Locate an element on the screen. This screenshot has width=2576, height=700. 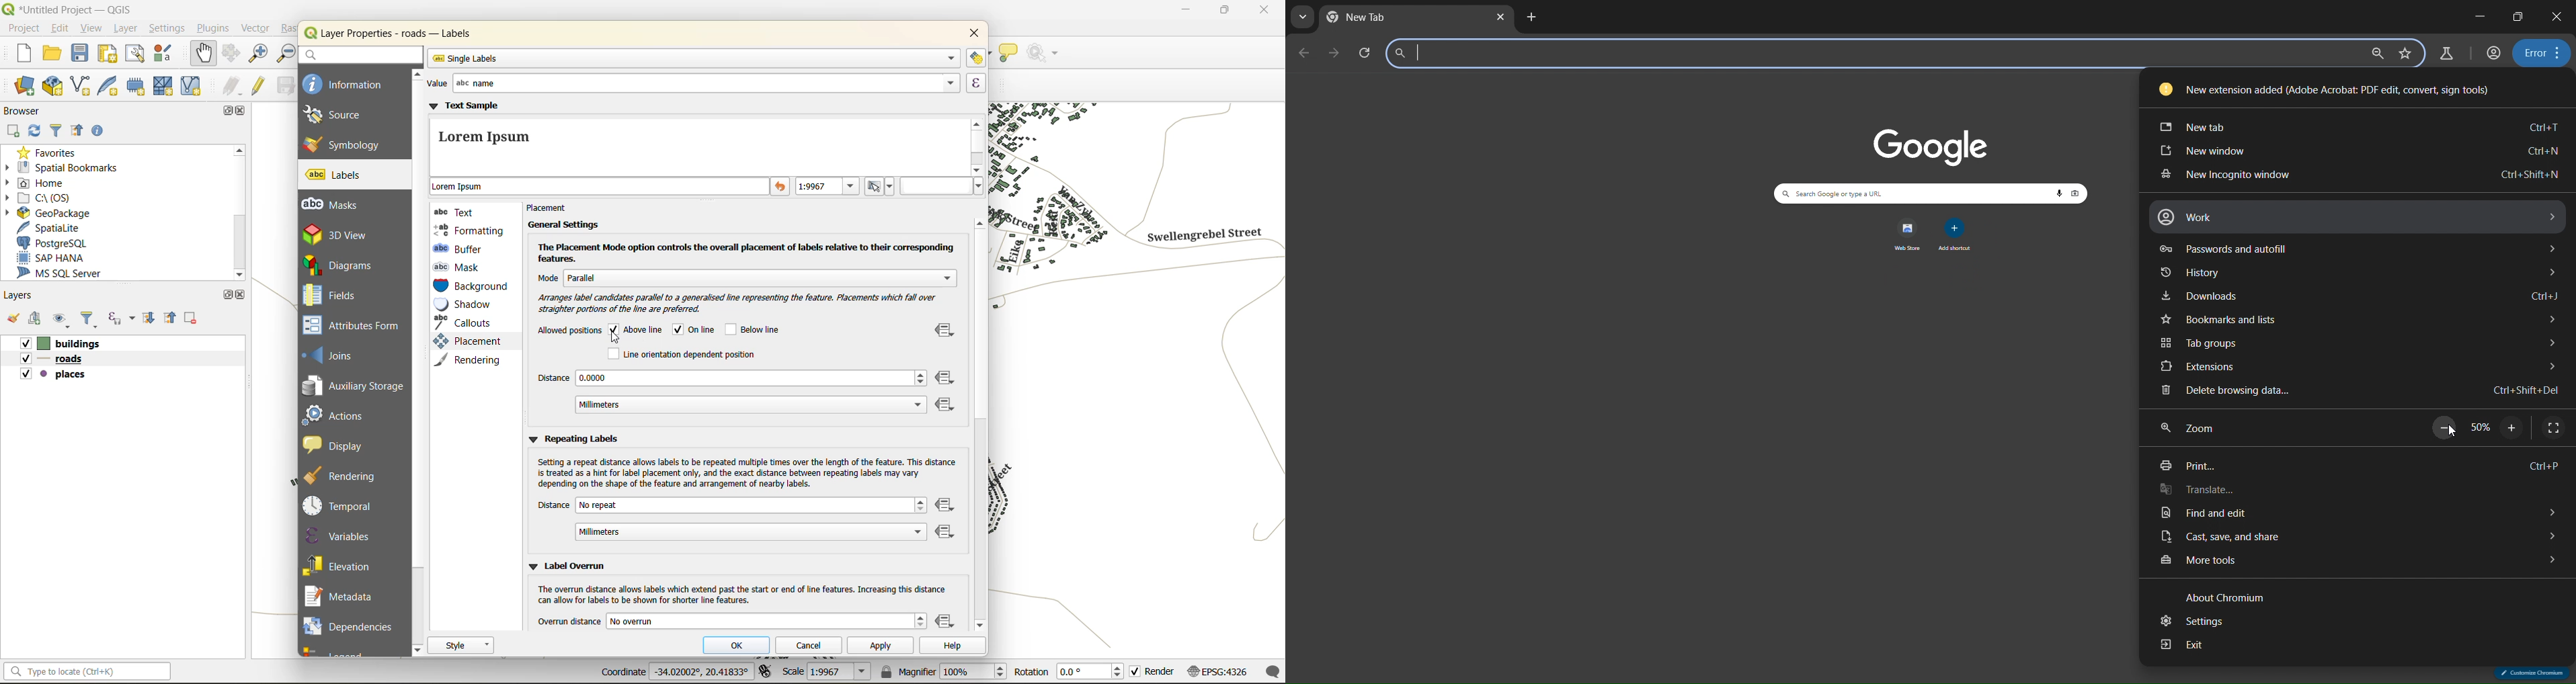
distance is located at coordinates (731, 520).